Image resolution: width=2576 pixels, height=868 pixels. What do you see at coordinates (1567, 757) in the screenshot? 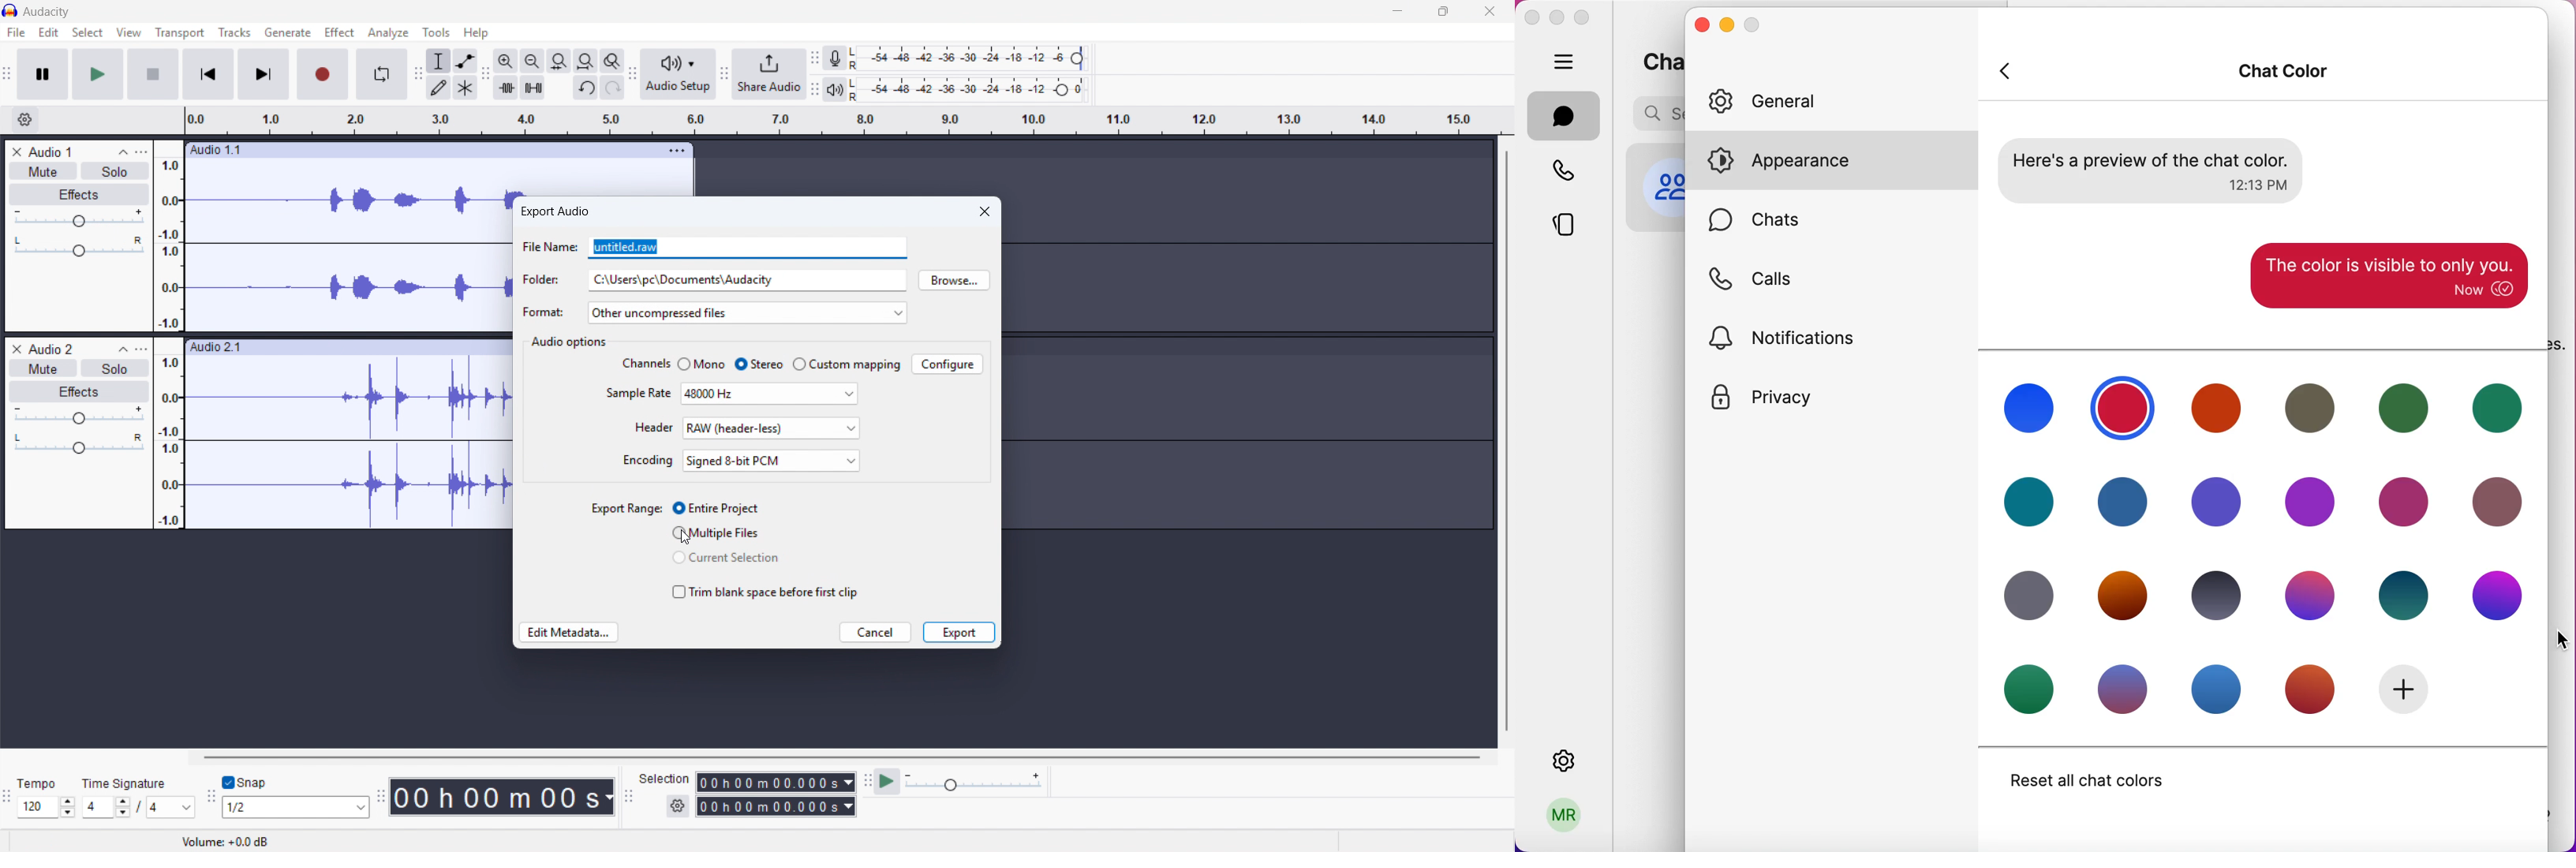
I see `settings` at bounding box center [1567, 757].